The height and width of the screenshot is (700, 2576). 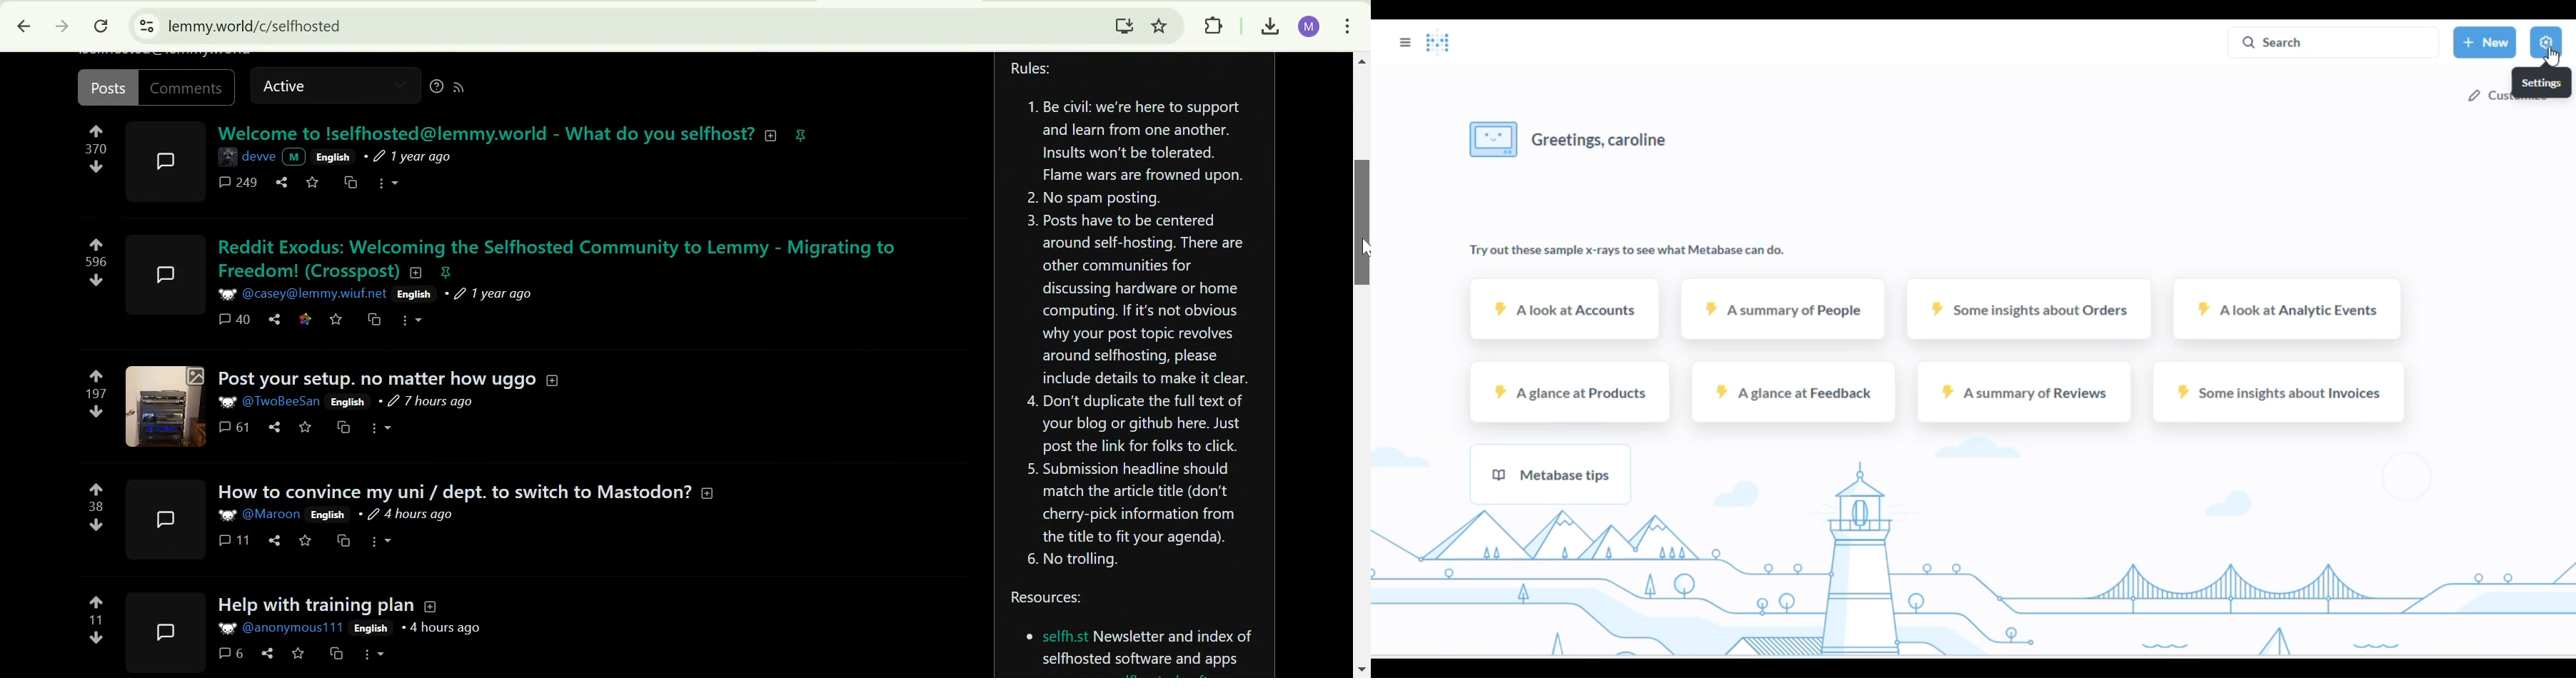 What do you see at coordinates (275, 427) in the screenshot?
I see `share` at bounding box center [275, 427].